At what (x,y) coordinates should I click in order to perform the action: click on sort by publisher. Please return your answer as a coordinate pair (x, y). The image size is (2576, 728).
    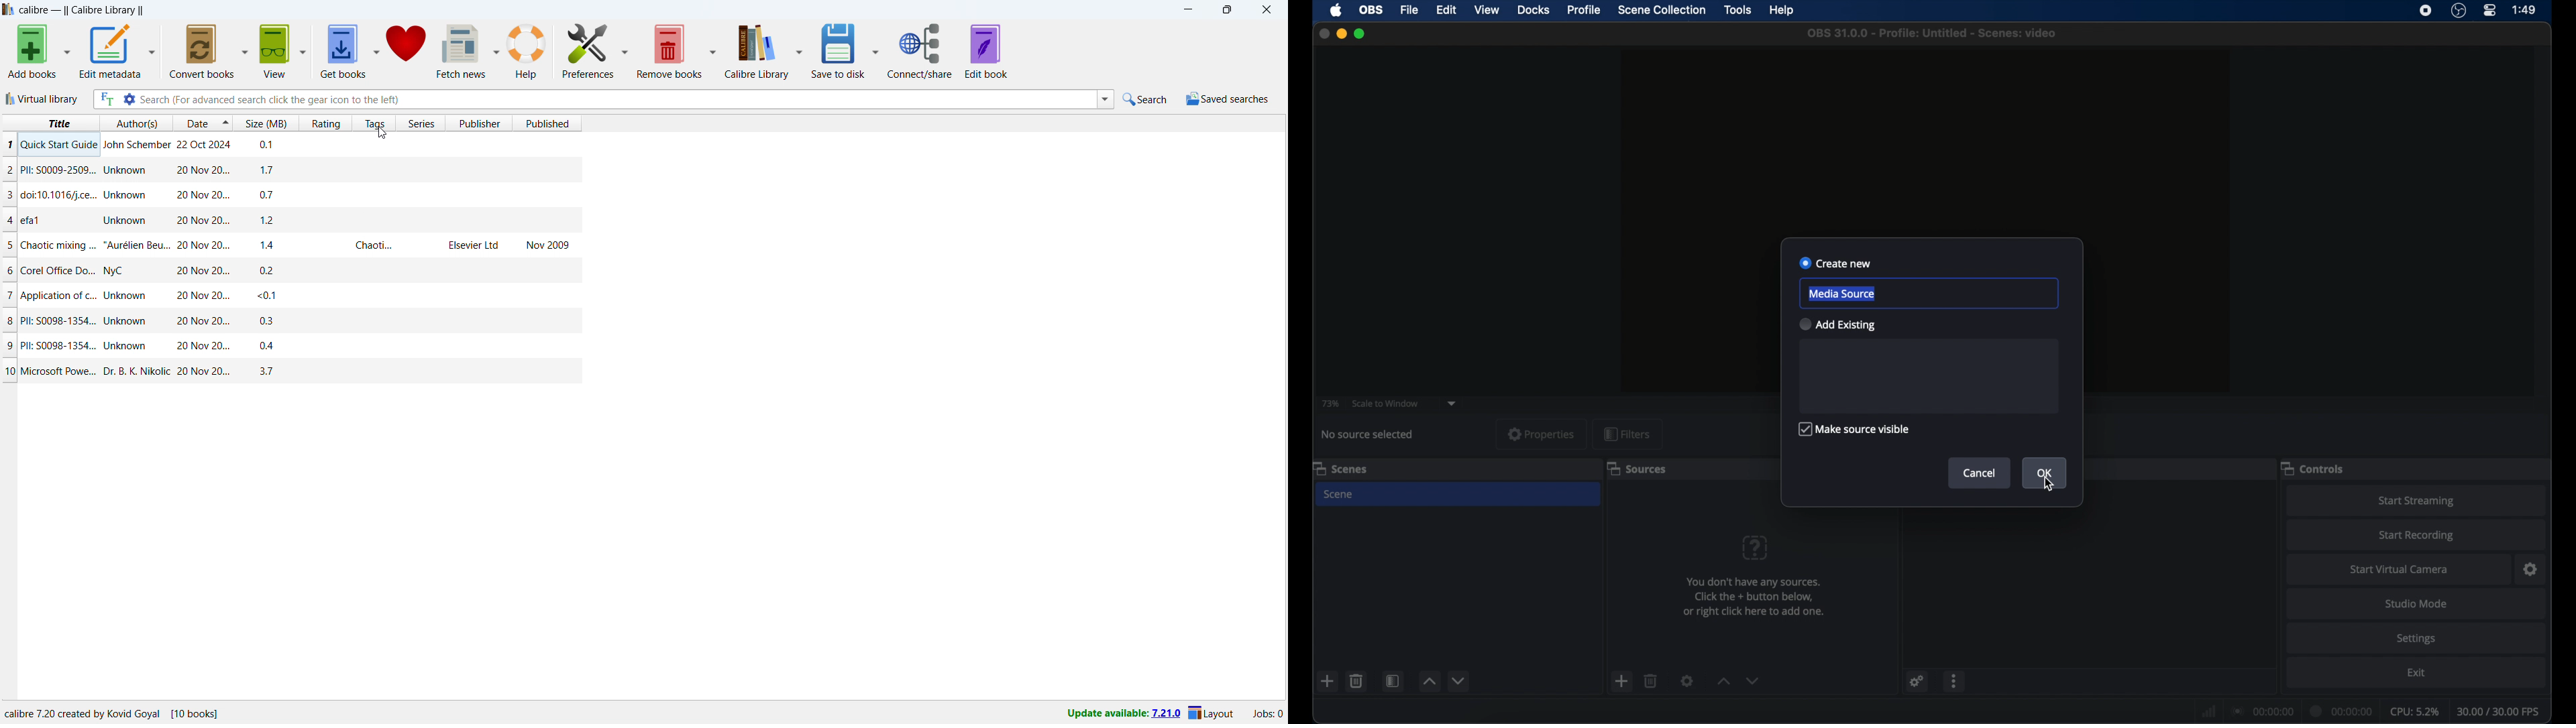
    Looking at the image, I should click on (478, 123).